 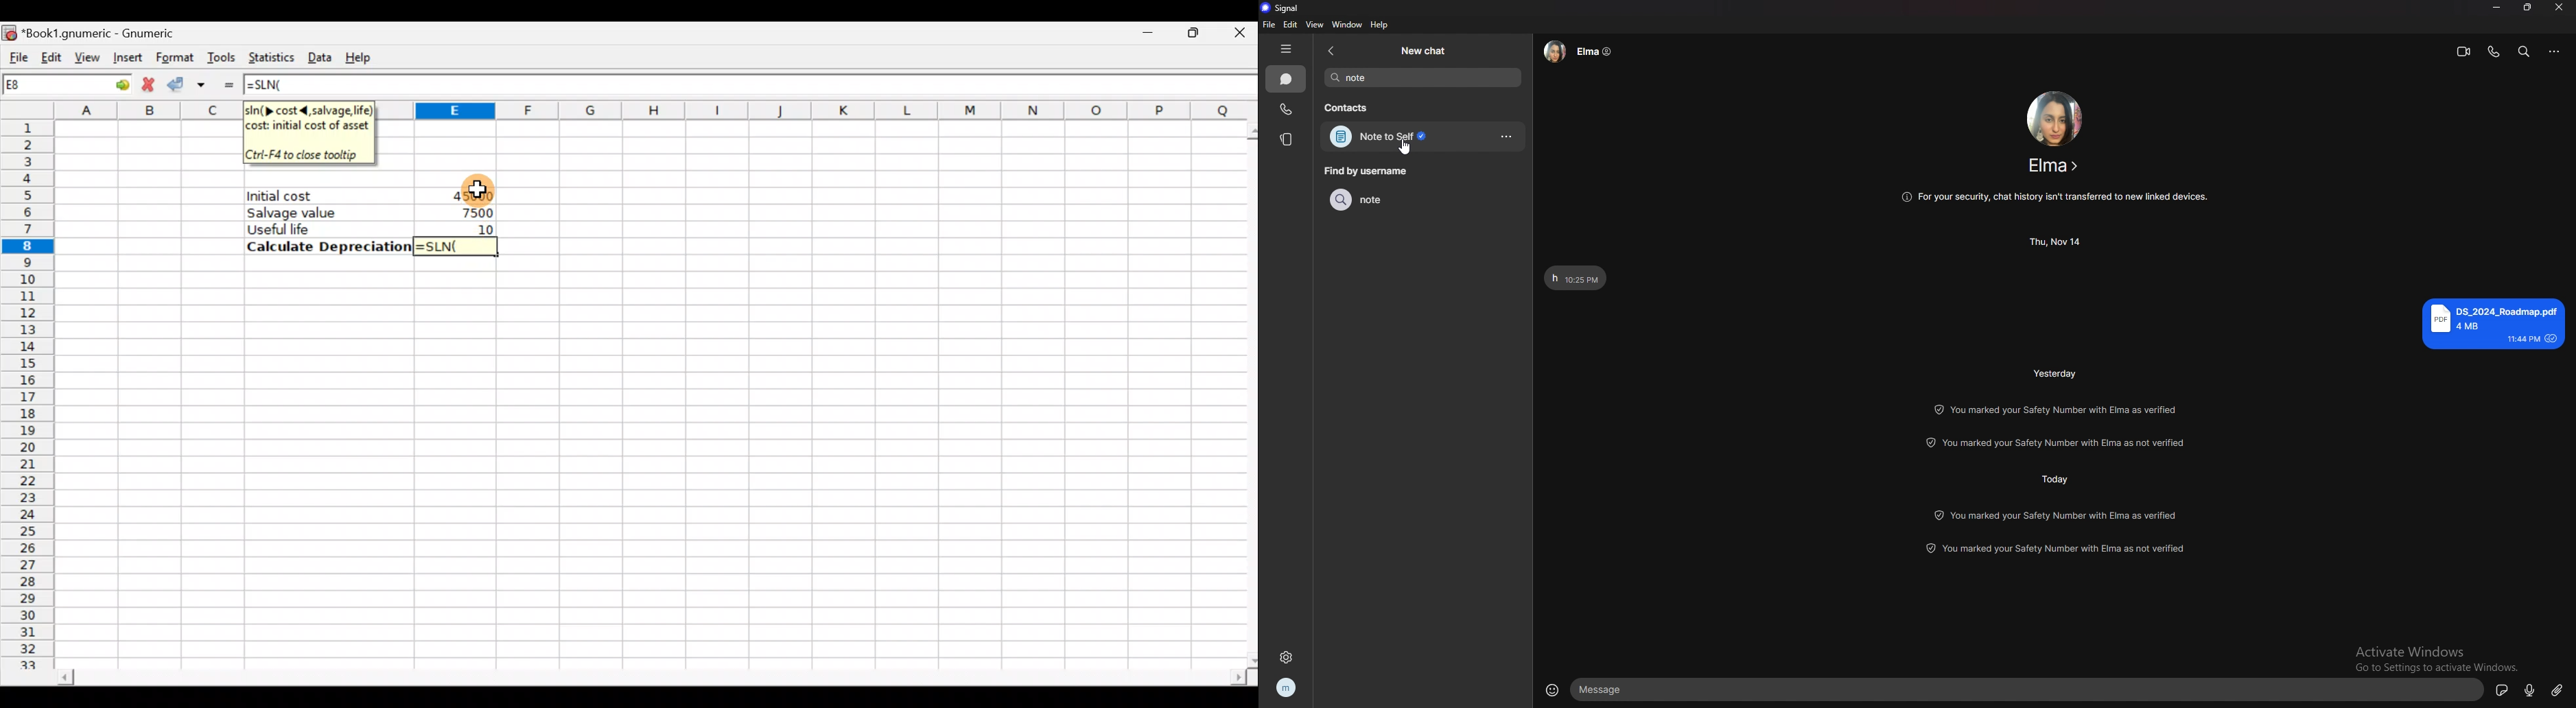 What do you see at coordinates (330, 196) in the screenshot?
I see `Initial cost` at bounding box center [330, 196].